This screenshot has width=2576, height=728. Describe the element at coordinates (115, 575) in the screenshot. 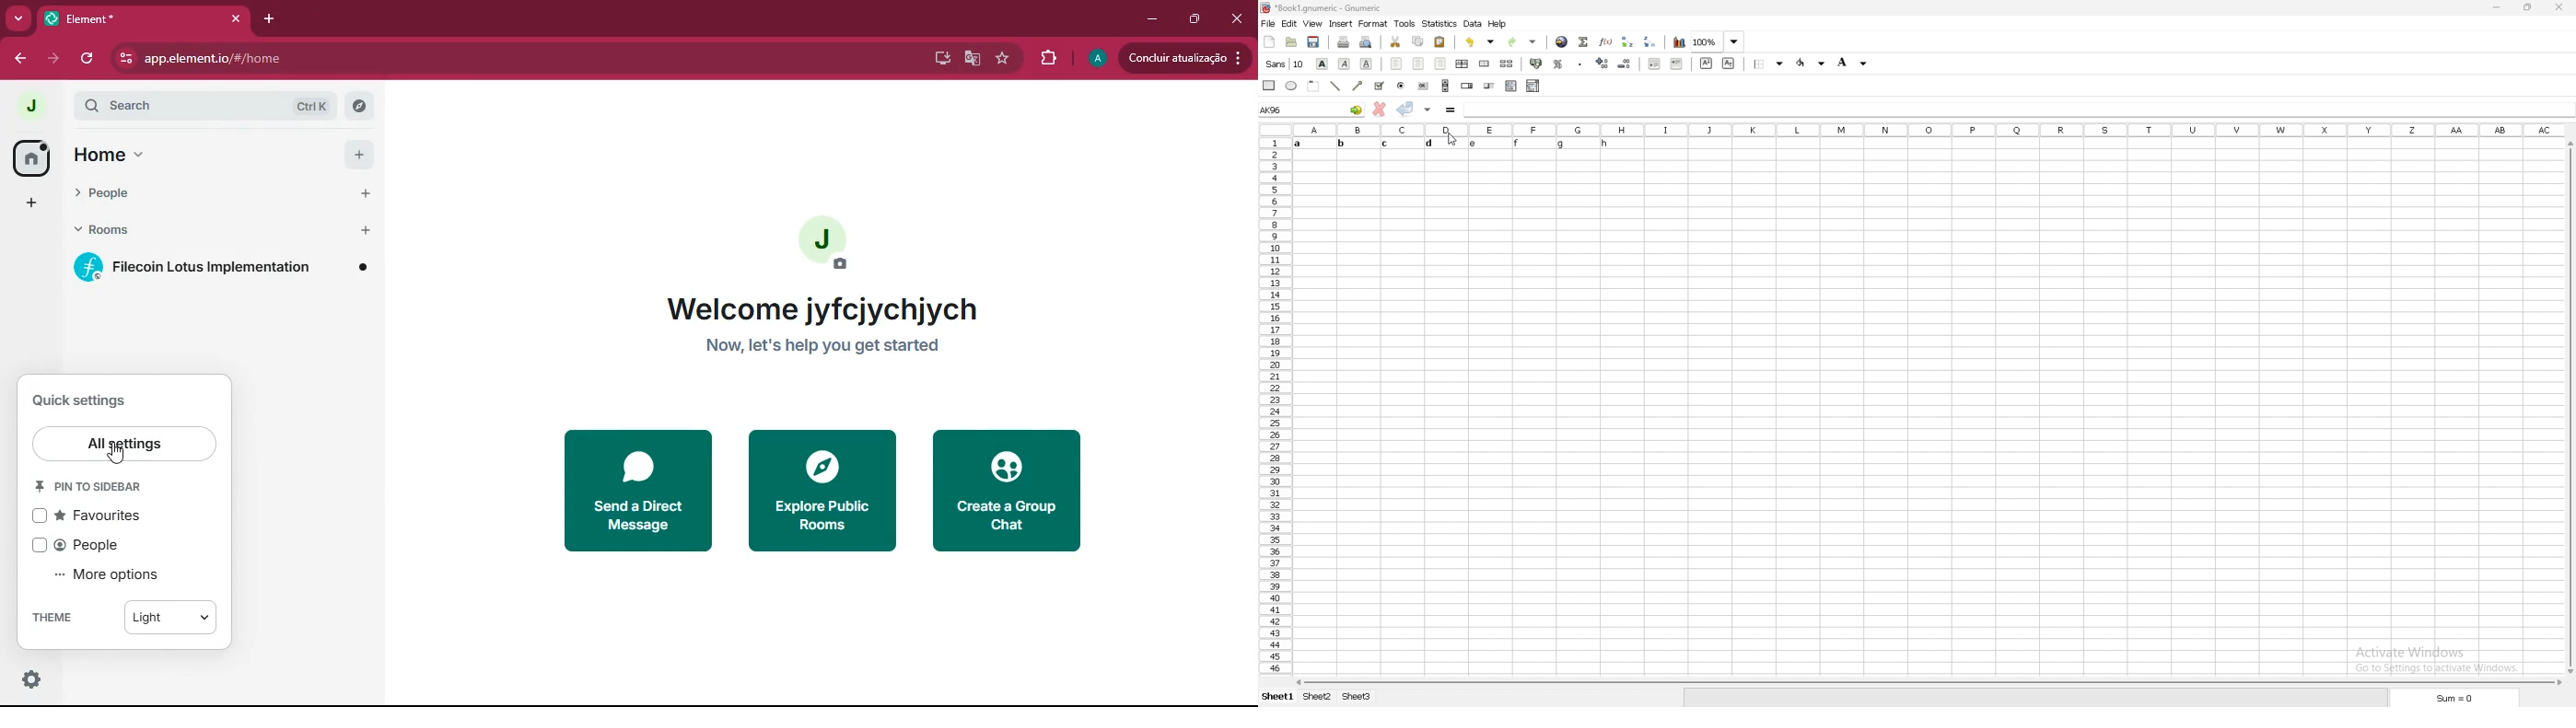

I see `more options` at that location.